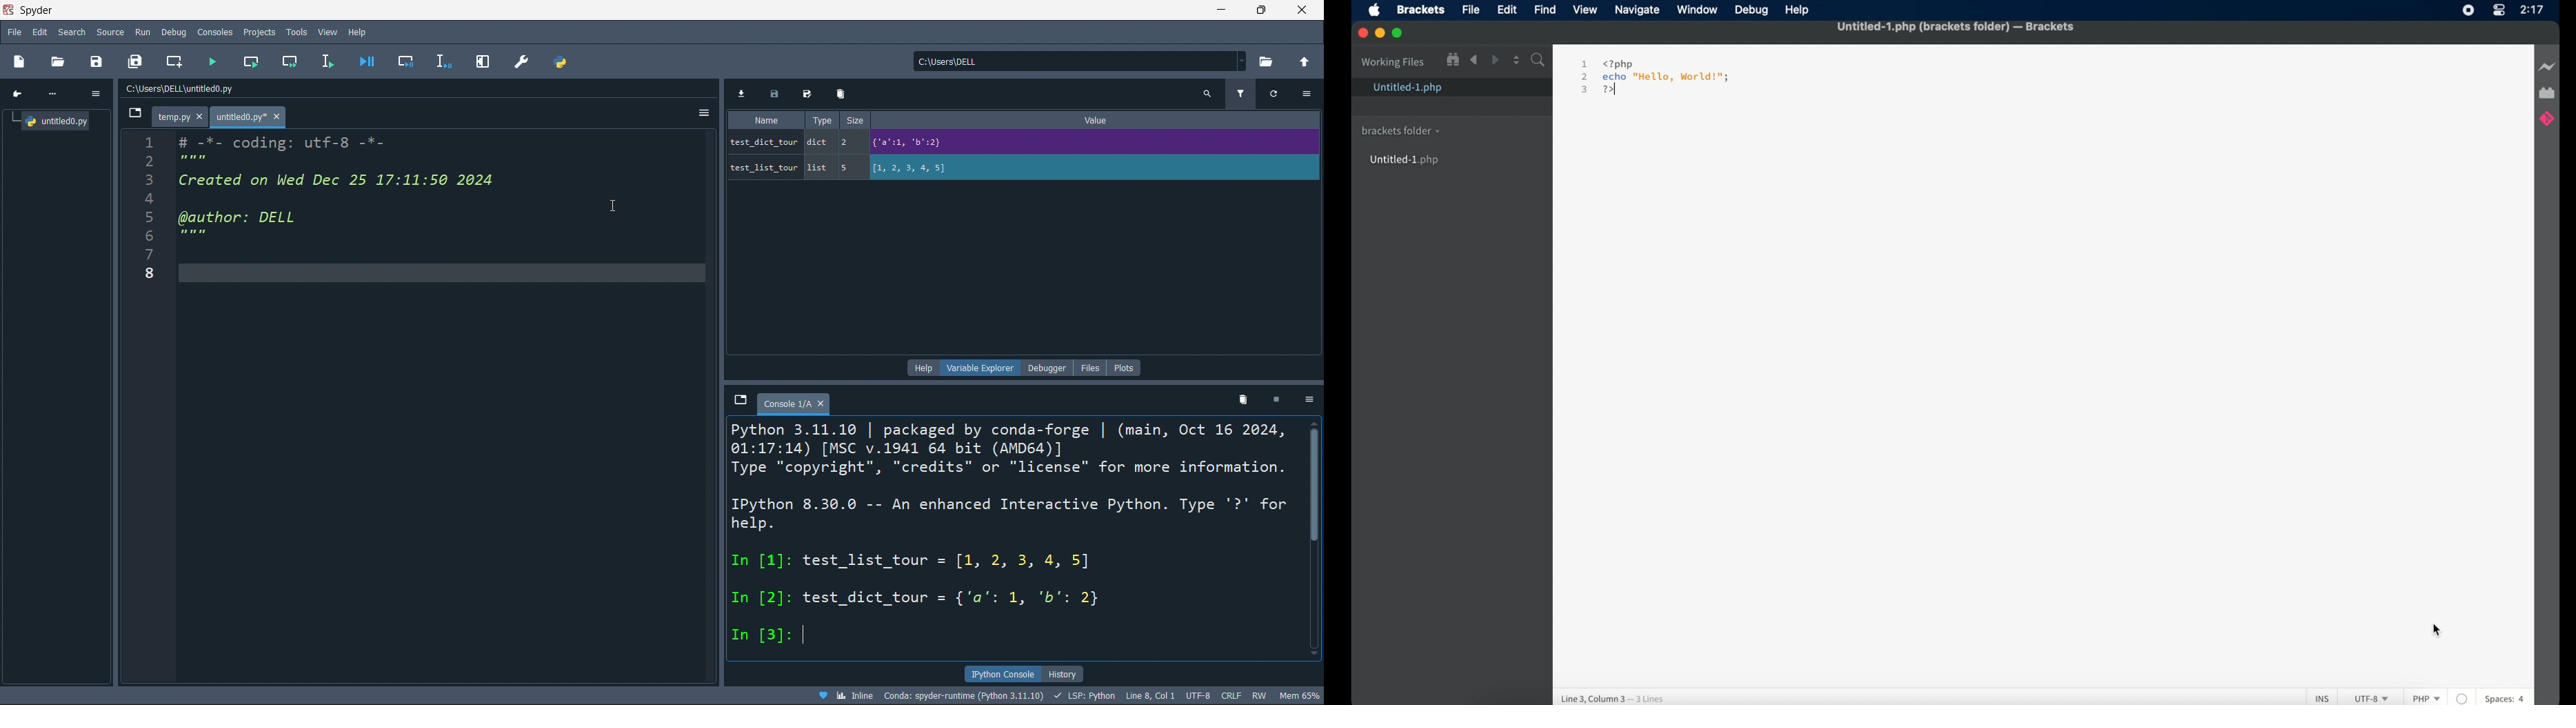 The image size is (2576, 728). What do you see at coordinates (2499, 11) in the screenshot?
I see `control center` at bounding box center [2499, 11].